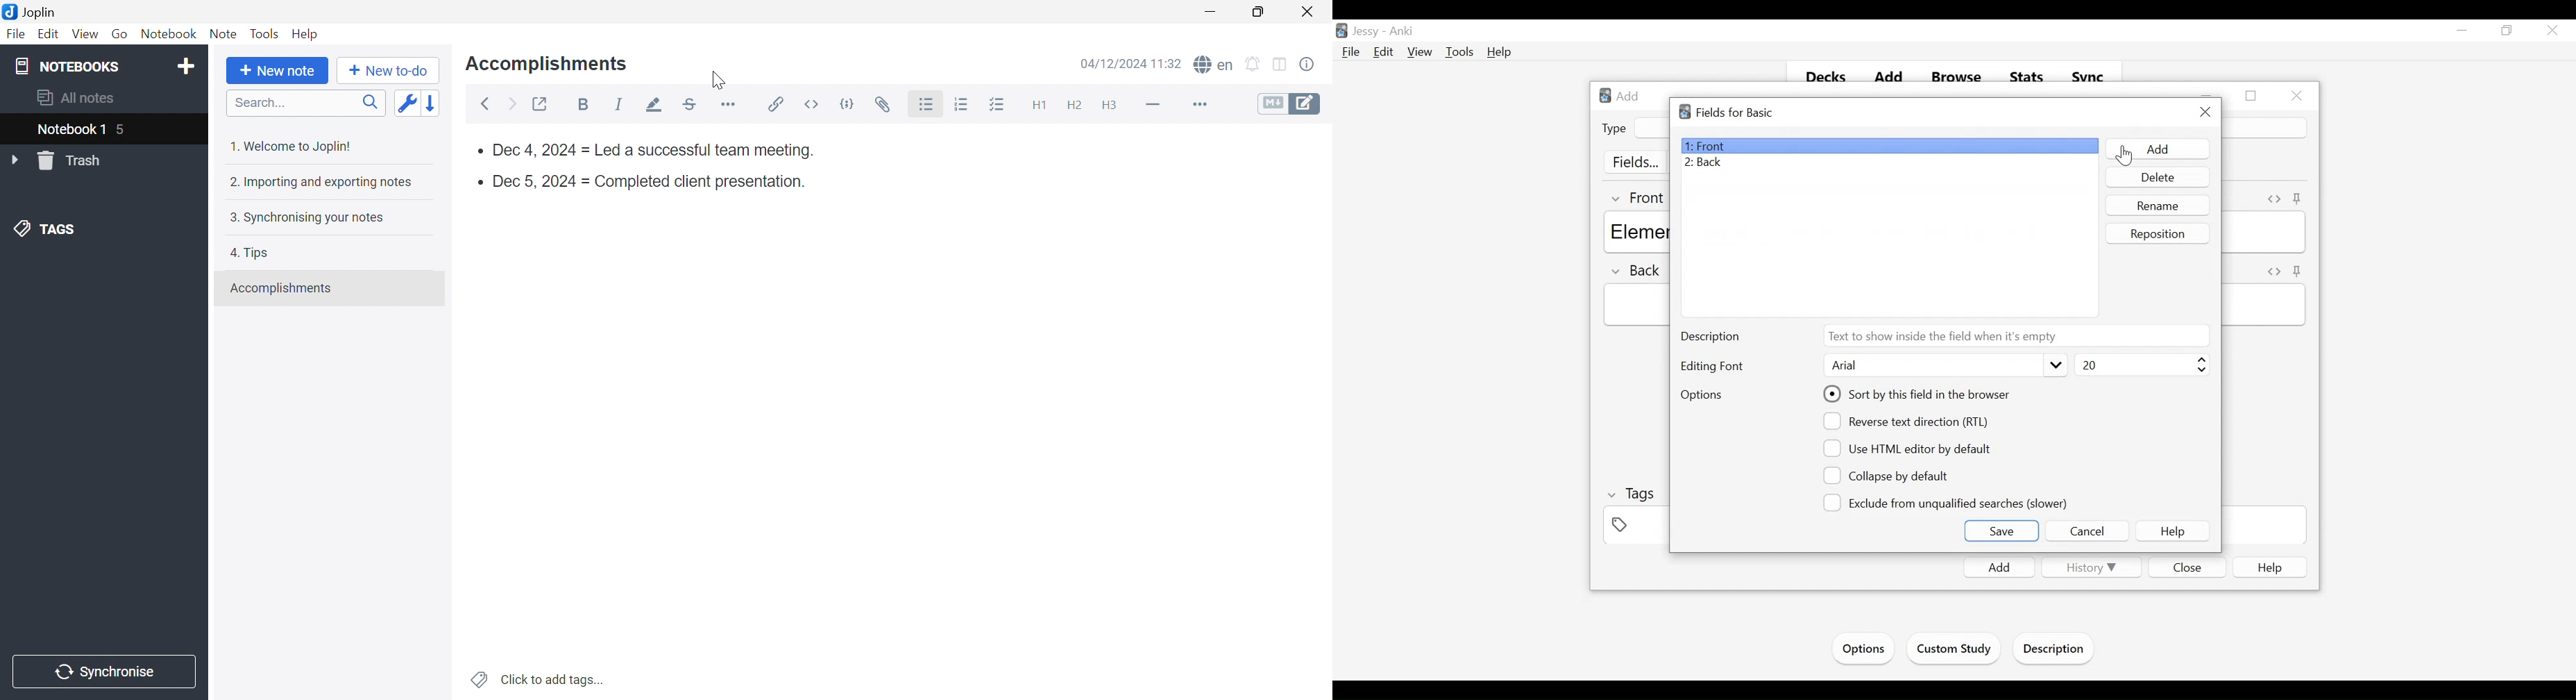 This screenshot has width=2576, height=700. What do you see at coordinates (322, 183) in the screenshot?
I see `2. Importing and exporting notes` at bounding box center [322, 183].